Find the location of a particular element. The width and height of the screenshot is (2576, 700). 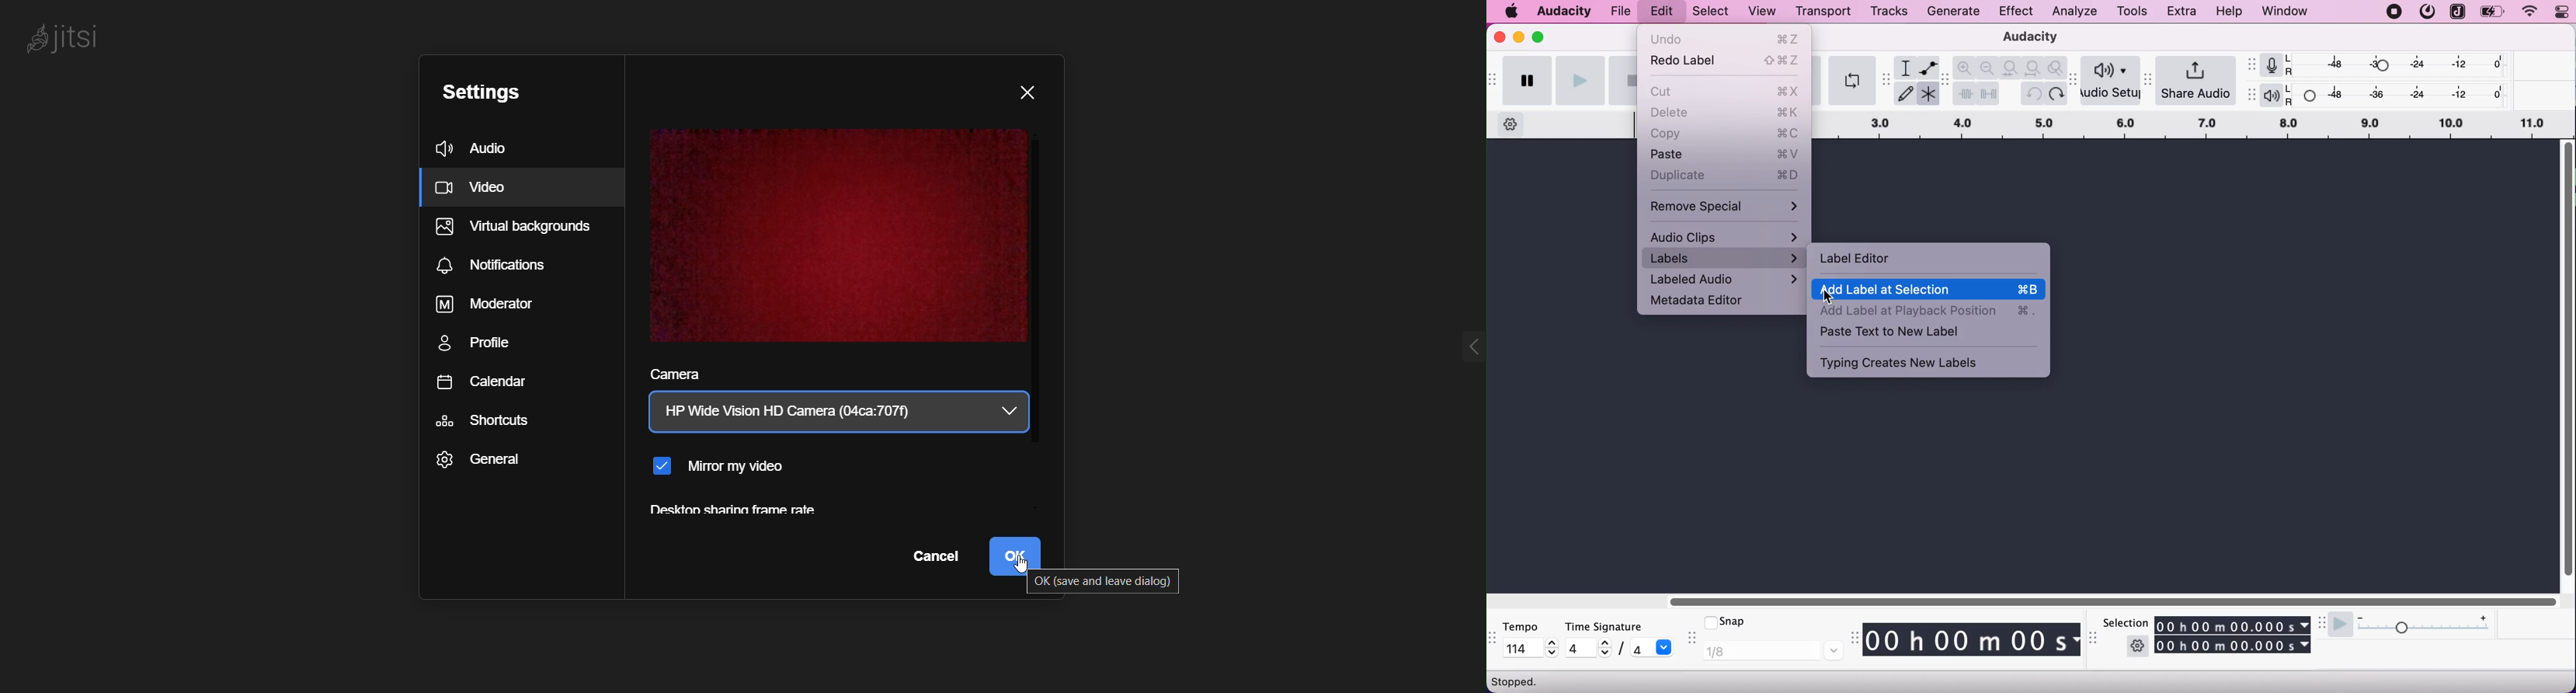

playback level is located at coordinates (2399, 94).